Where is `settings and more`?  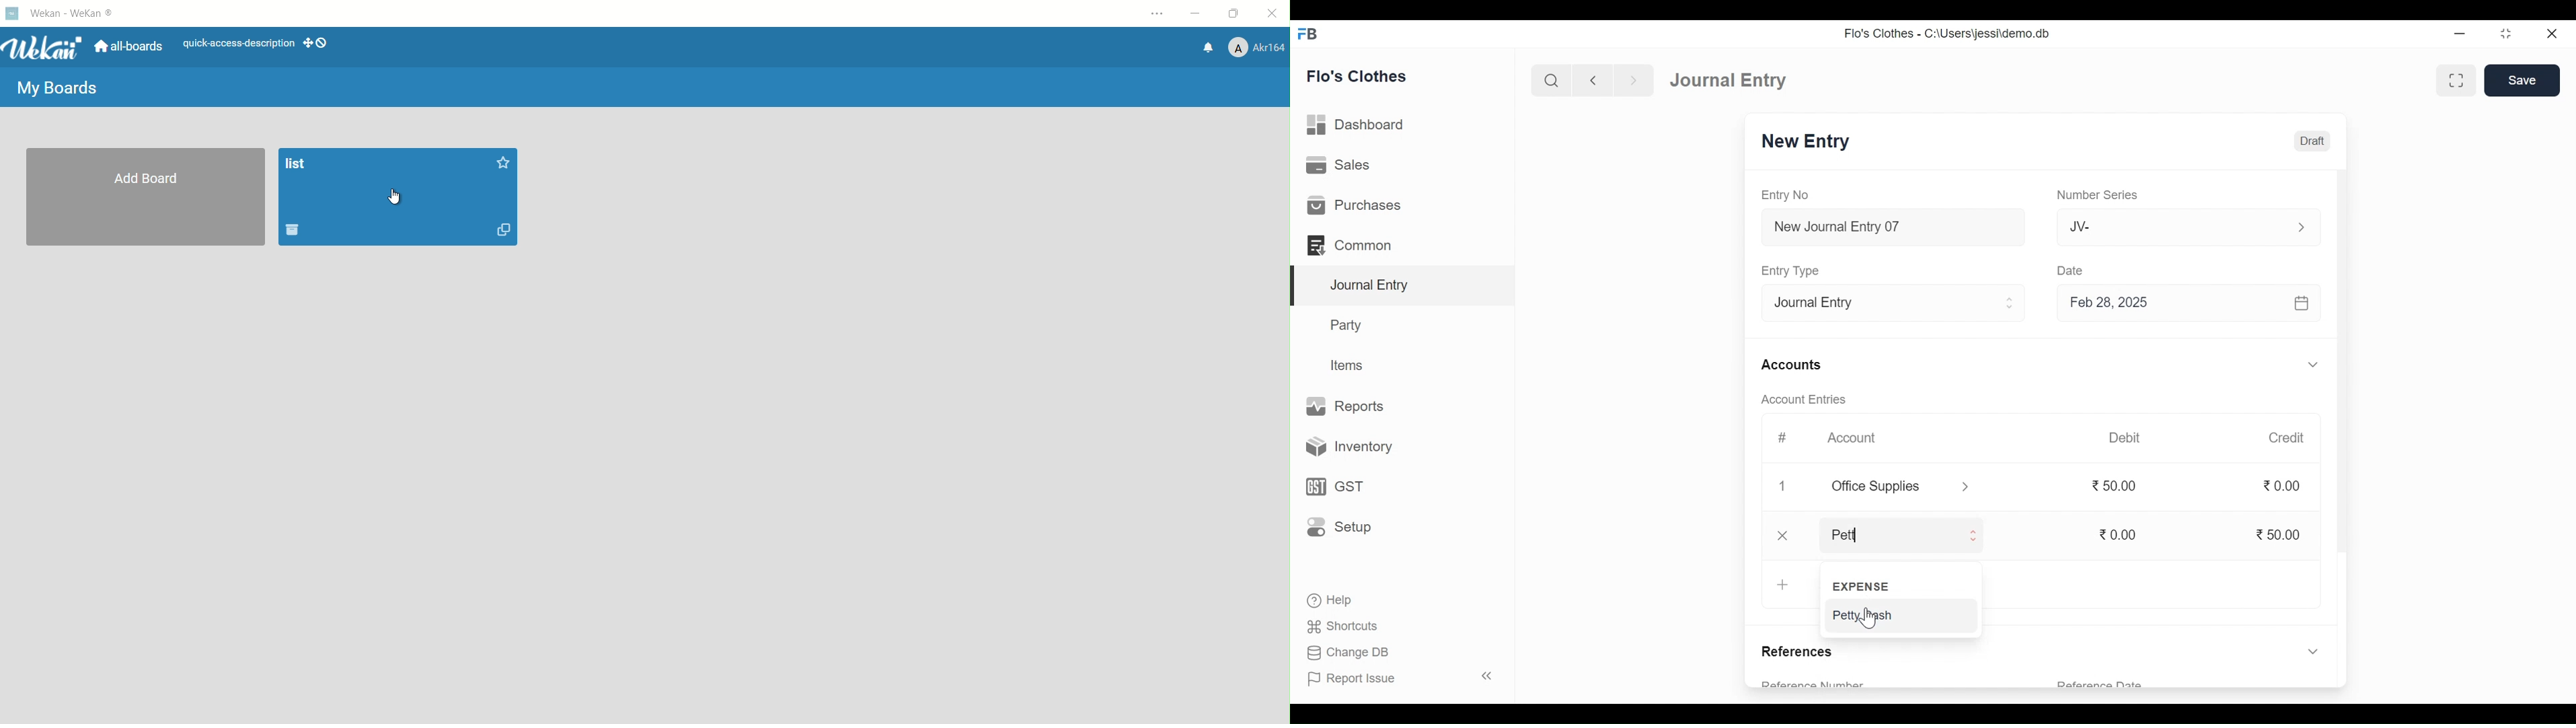
settings and more is located at coordinates (1155, 15).